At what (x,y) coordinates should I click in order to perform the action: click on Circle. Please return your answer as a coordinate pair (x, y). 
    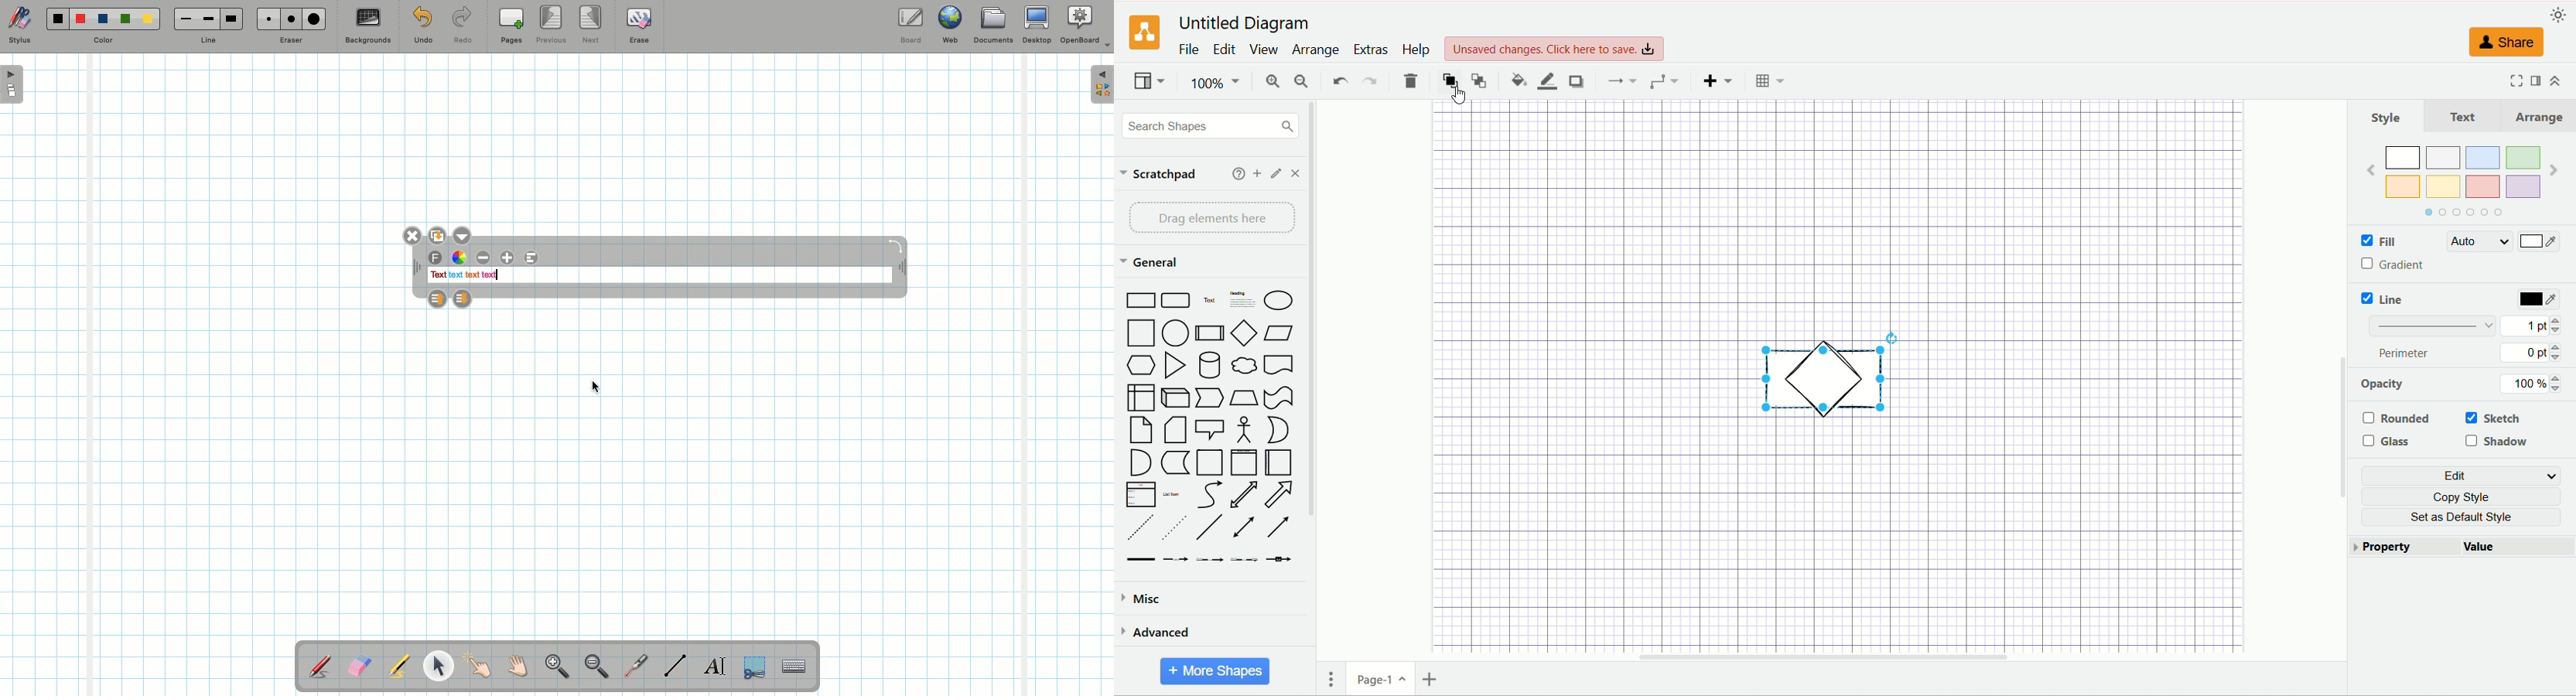
    Looking at the image, I should click on (1175, 334).